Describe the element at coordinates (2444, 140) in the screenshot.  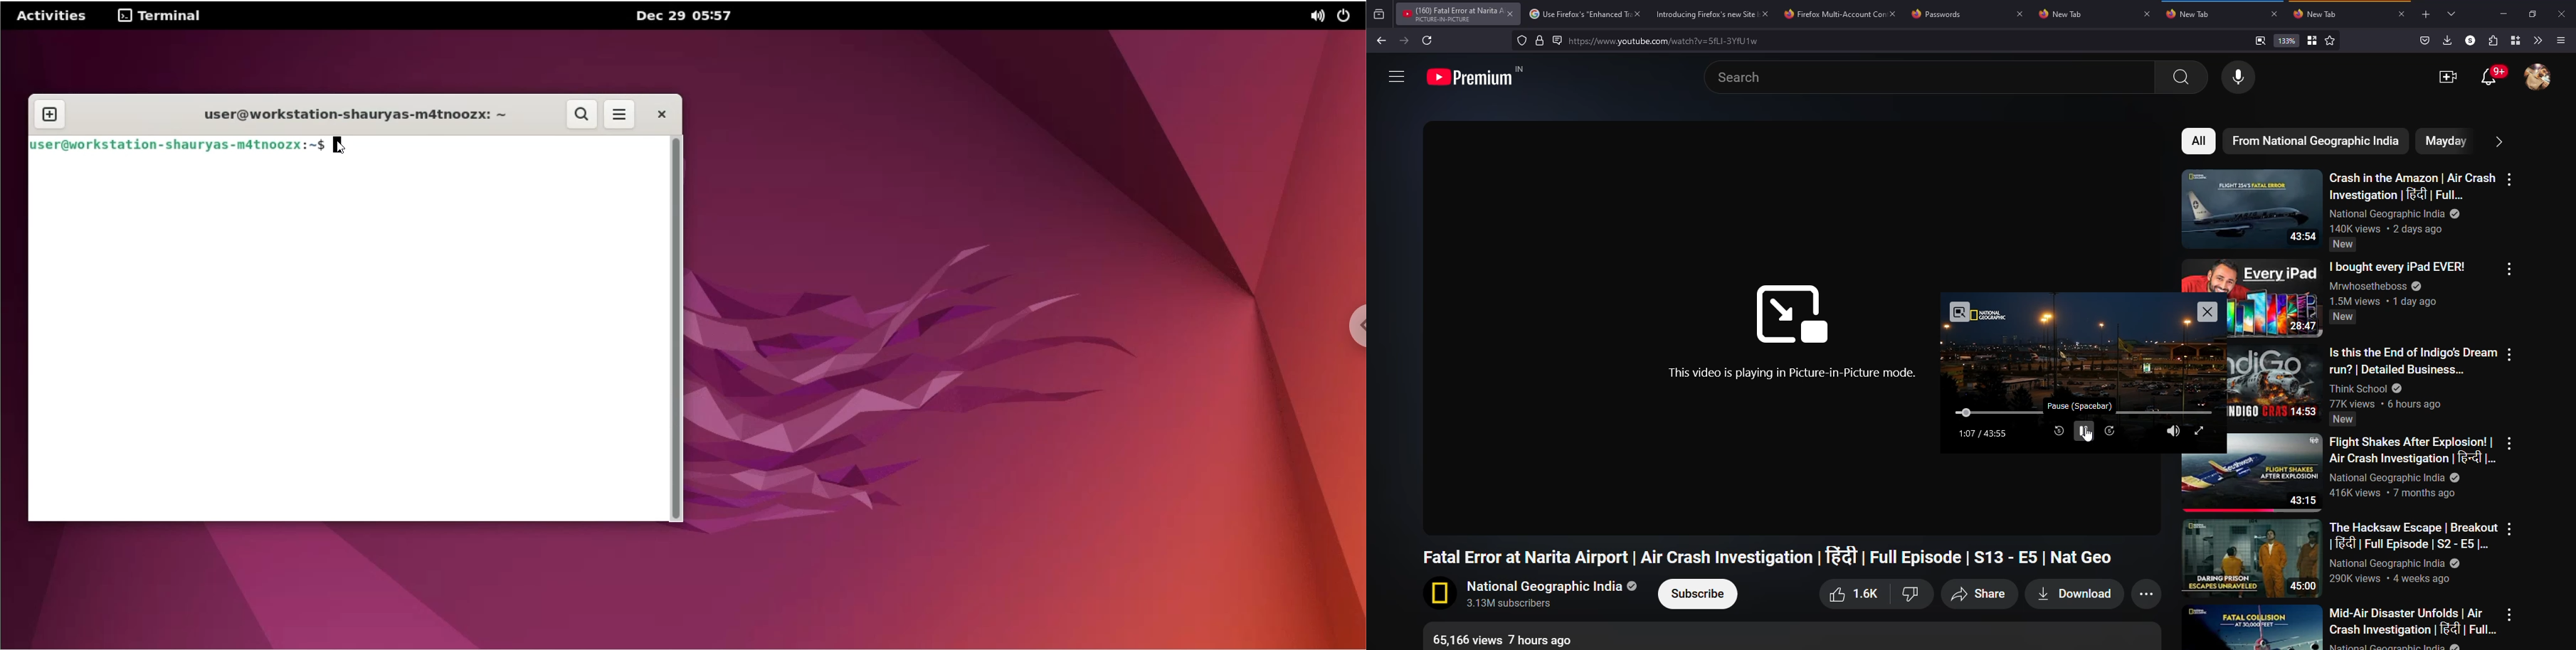
I see `mayday` at that location.